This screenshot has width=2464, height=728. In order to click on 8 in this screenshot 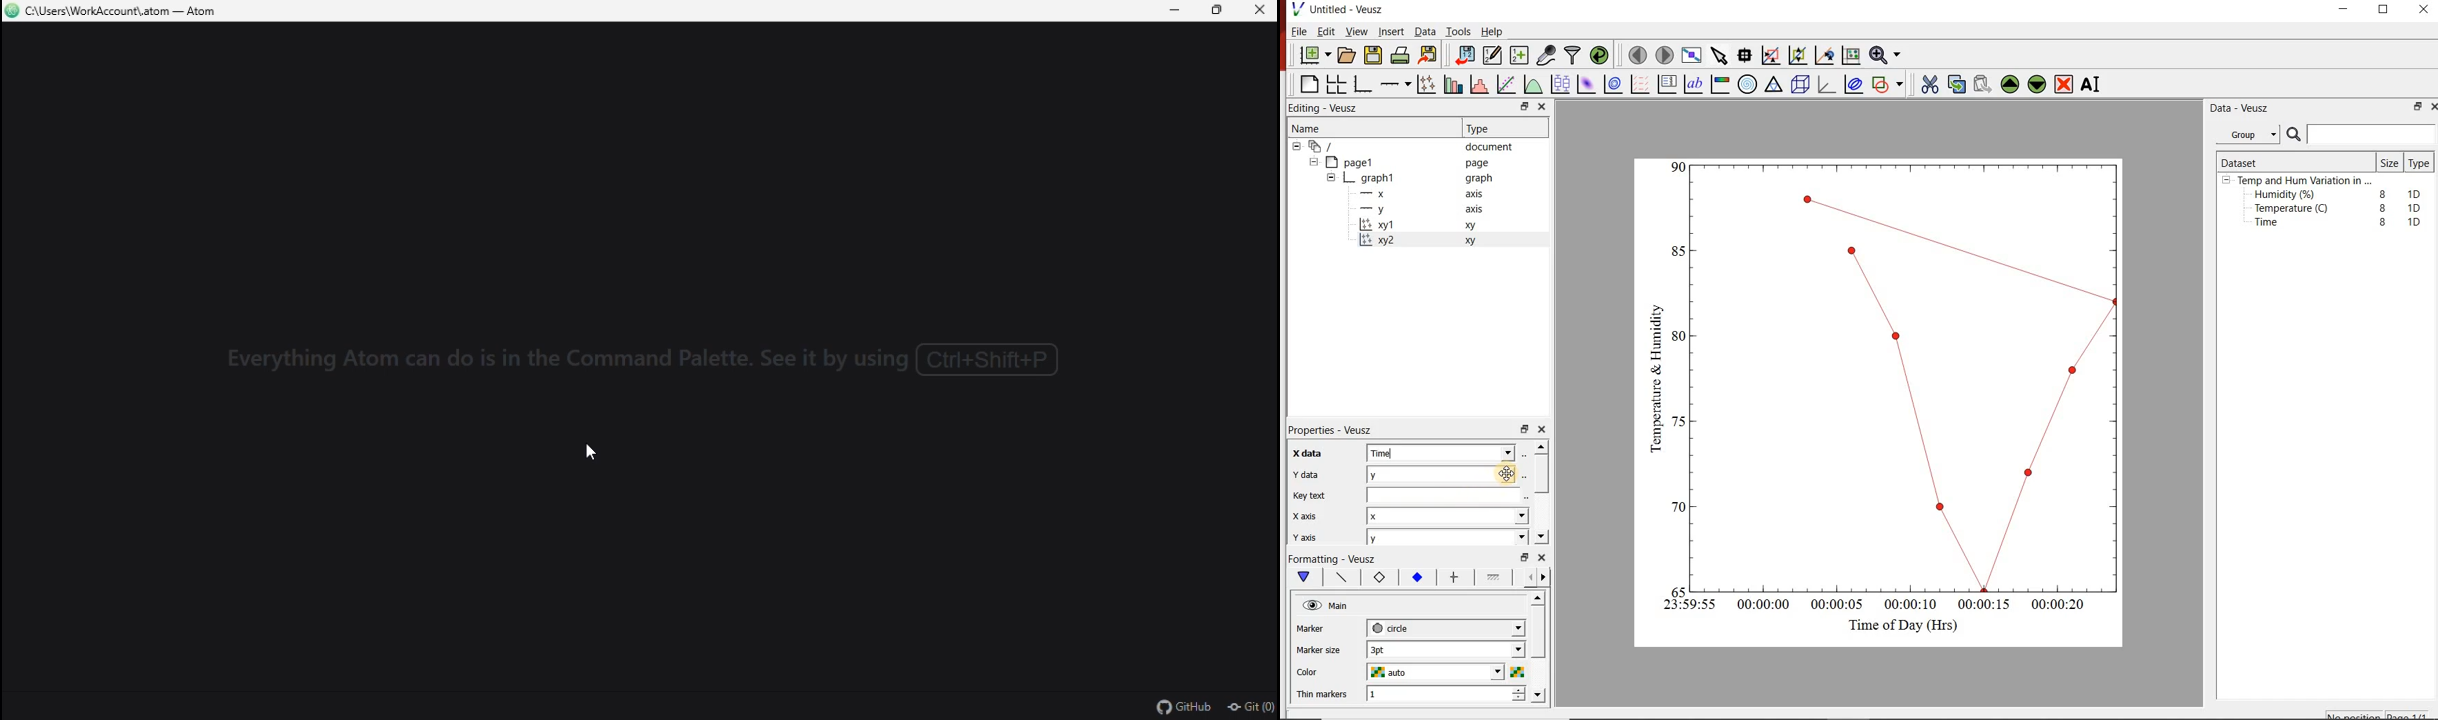, I will do `click(2383, 222)`.